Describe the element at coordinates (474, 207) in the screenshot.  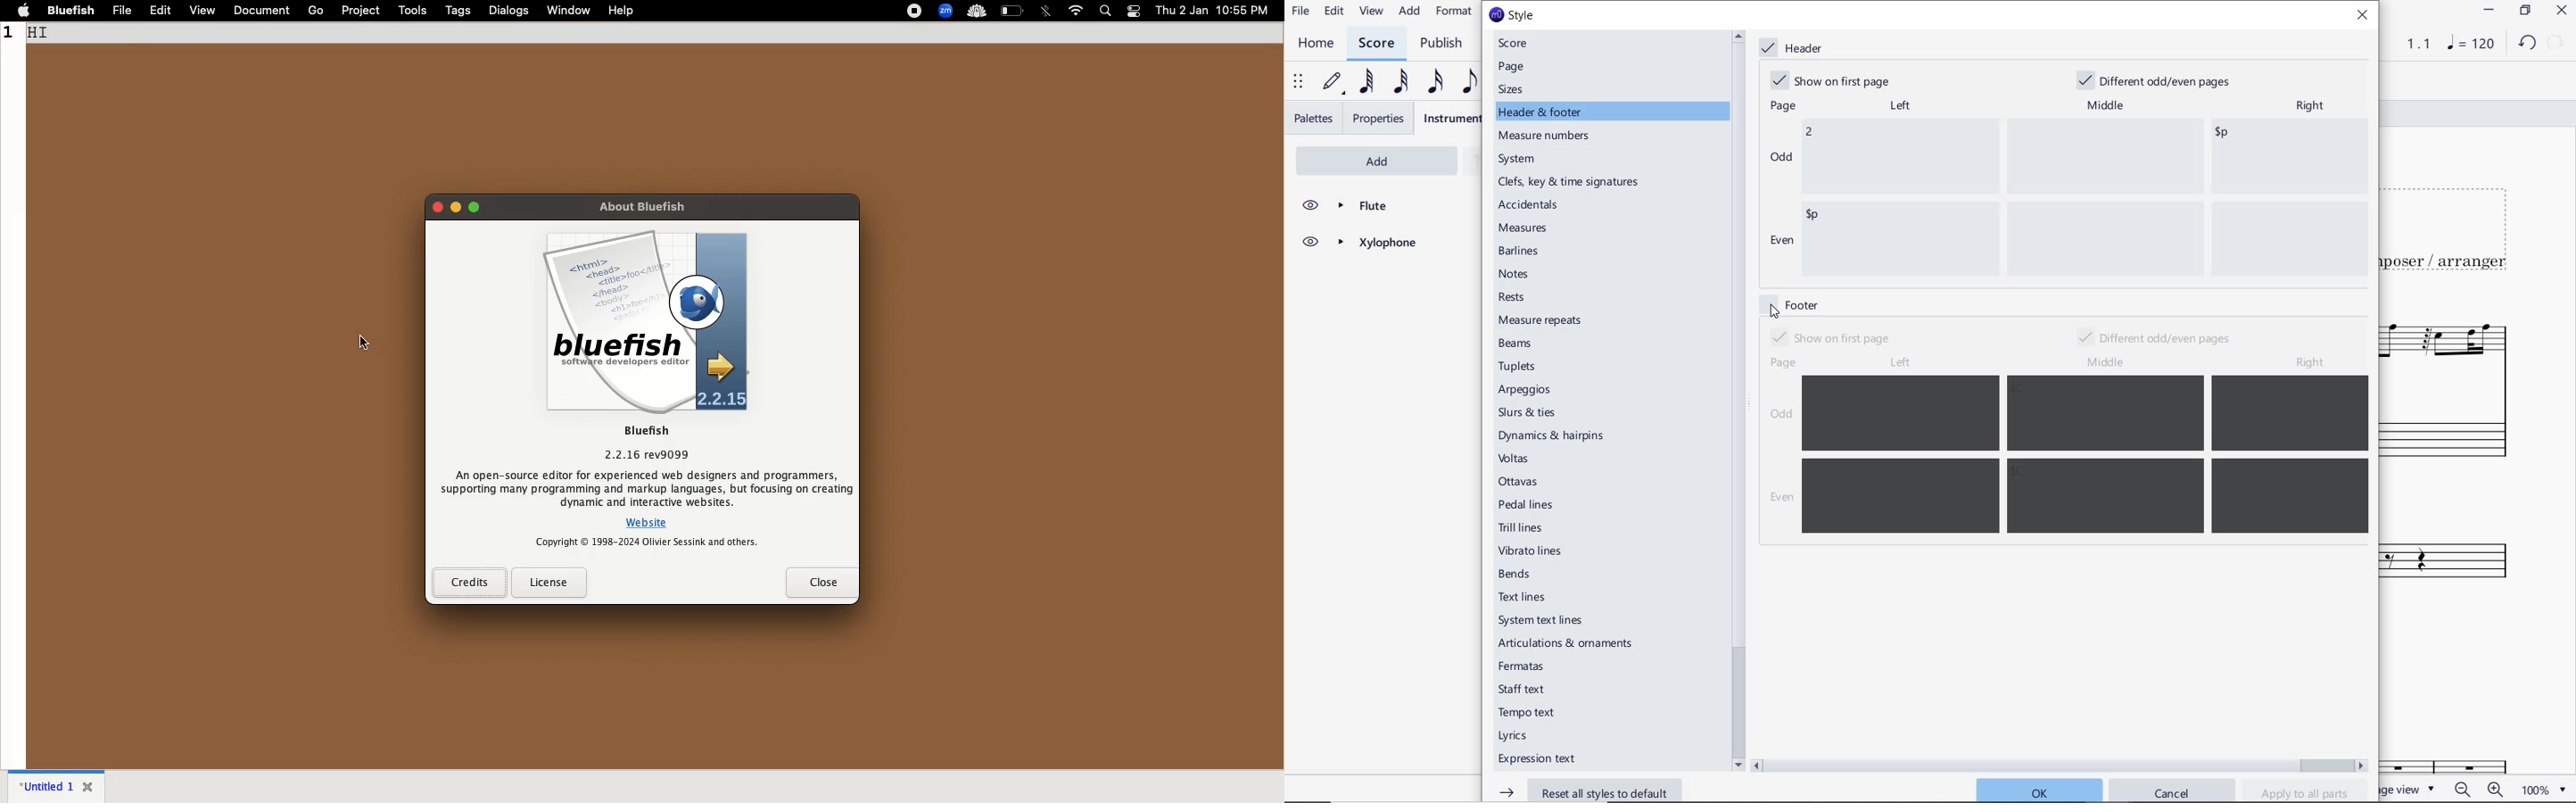
I see `maximize` at that location.